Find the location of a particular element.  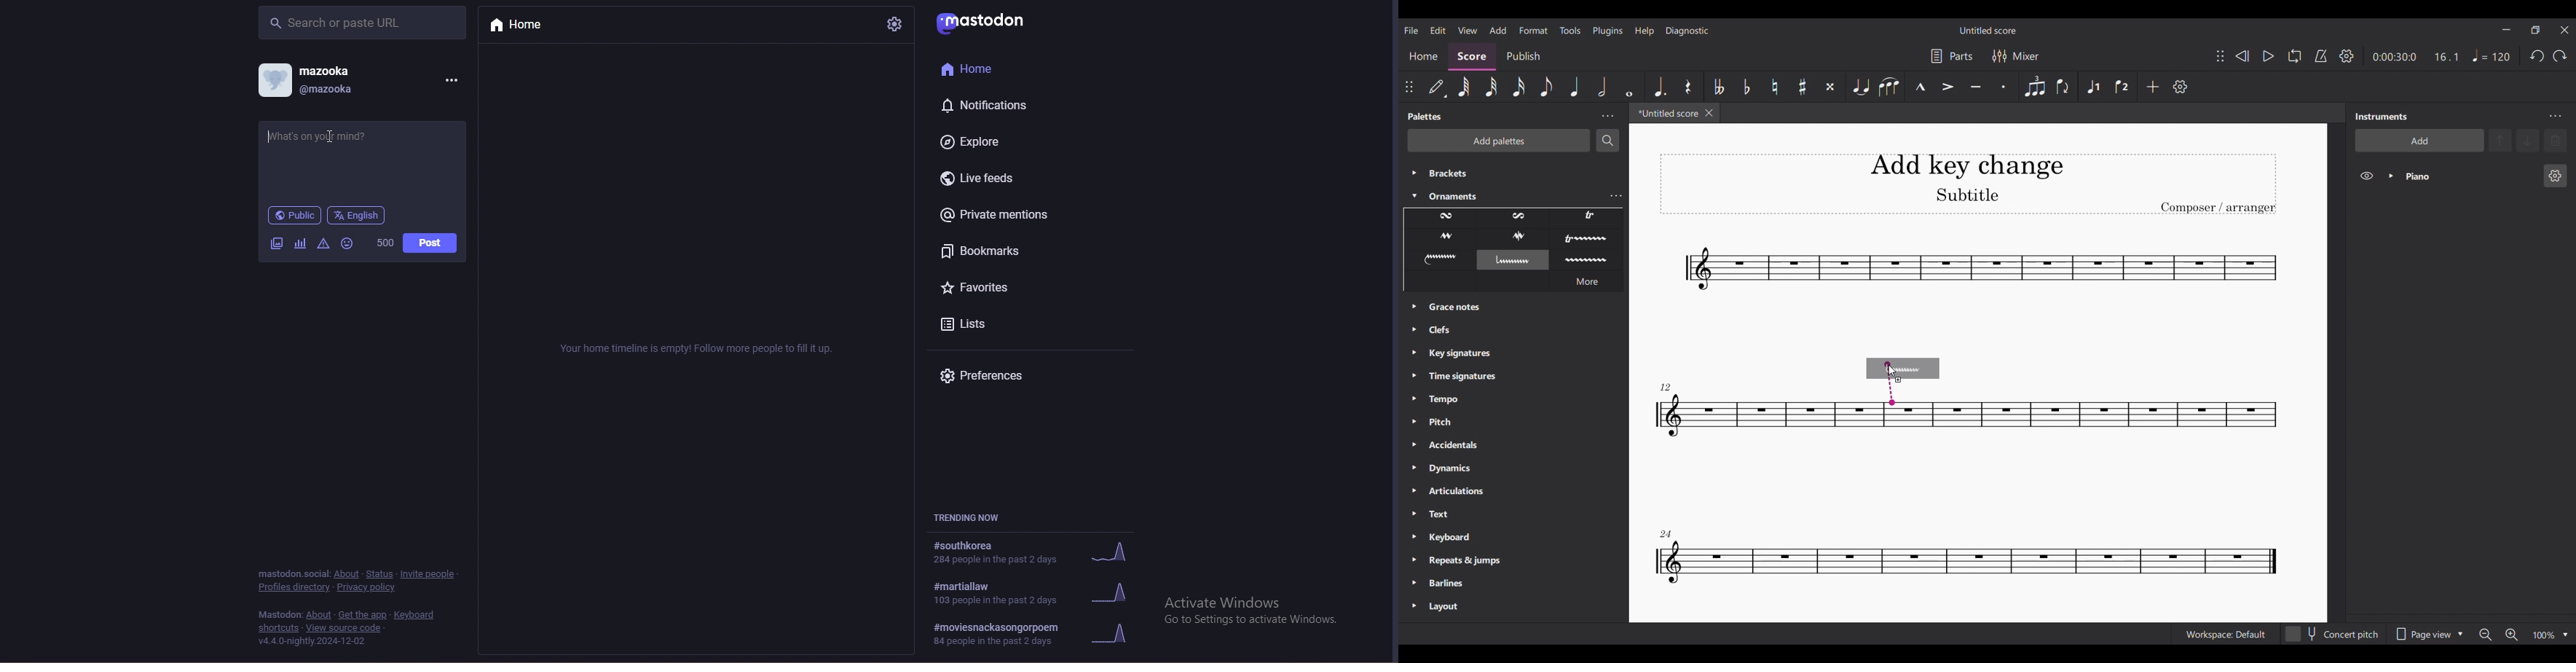

File menu is located at coordinates (1411, 29).